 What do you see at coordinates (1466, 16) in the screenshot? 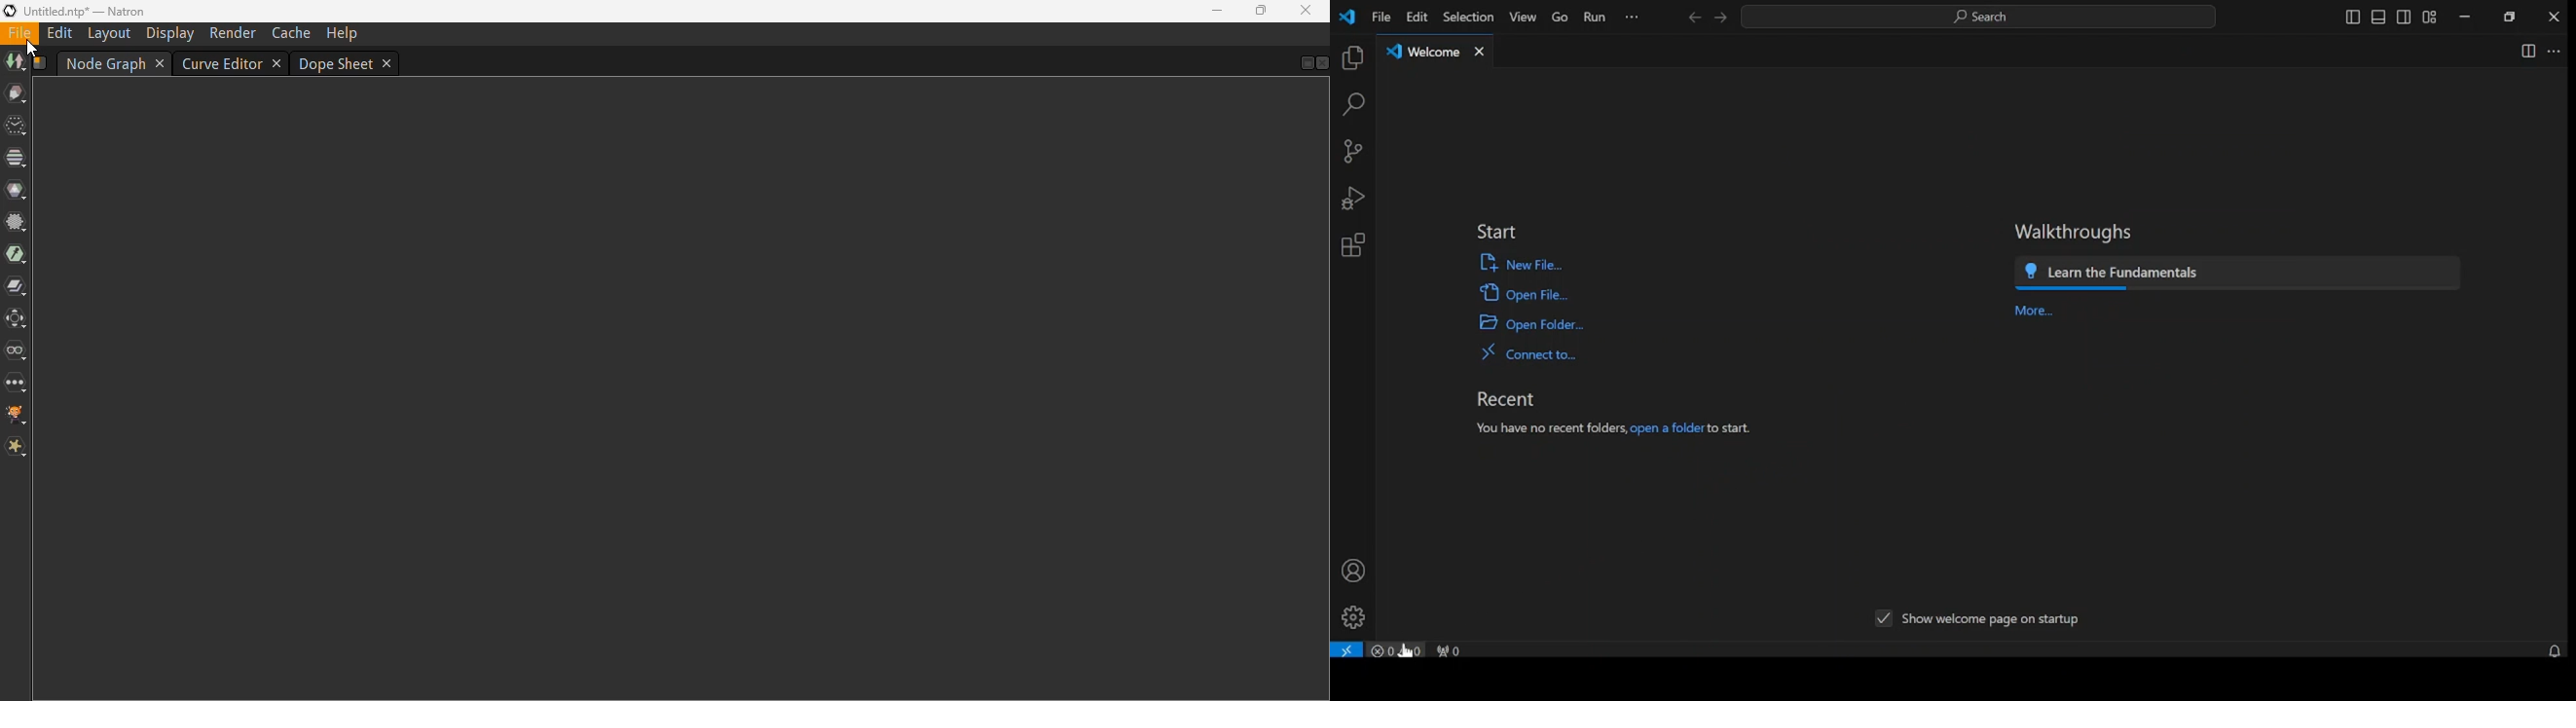
I see `selection` at bounding box center [1466, 16].